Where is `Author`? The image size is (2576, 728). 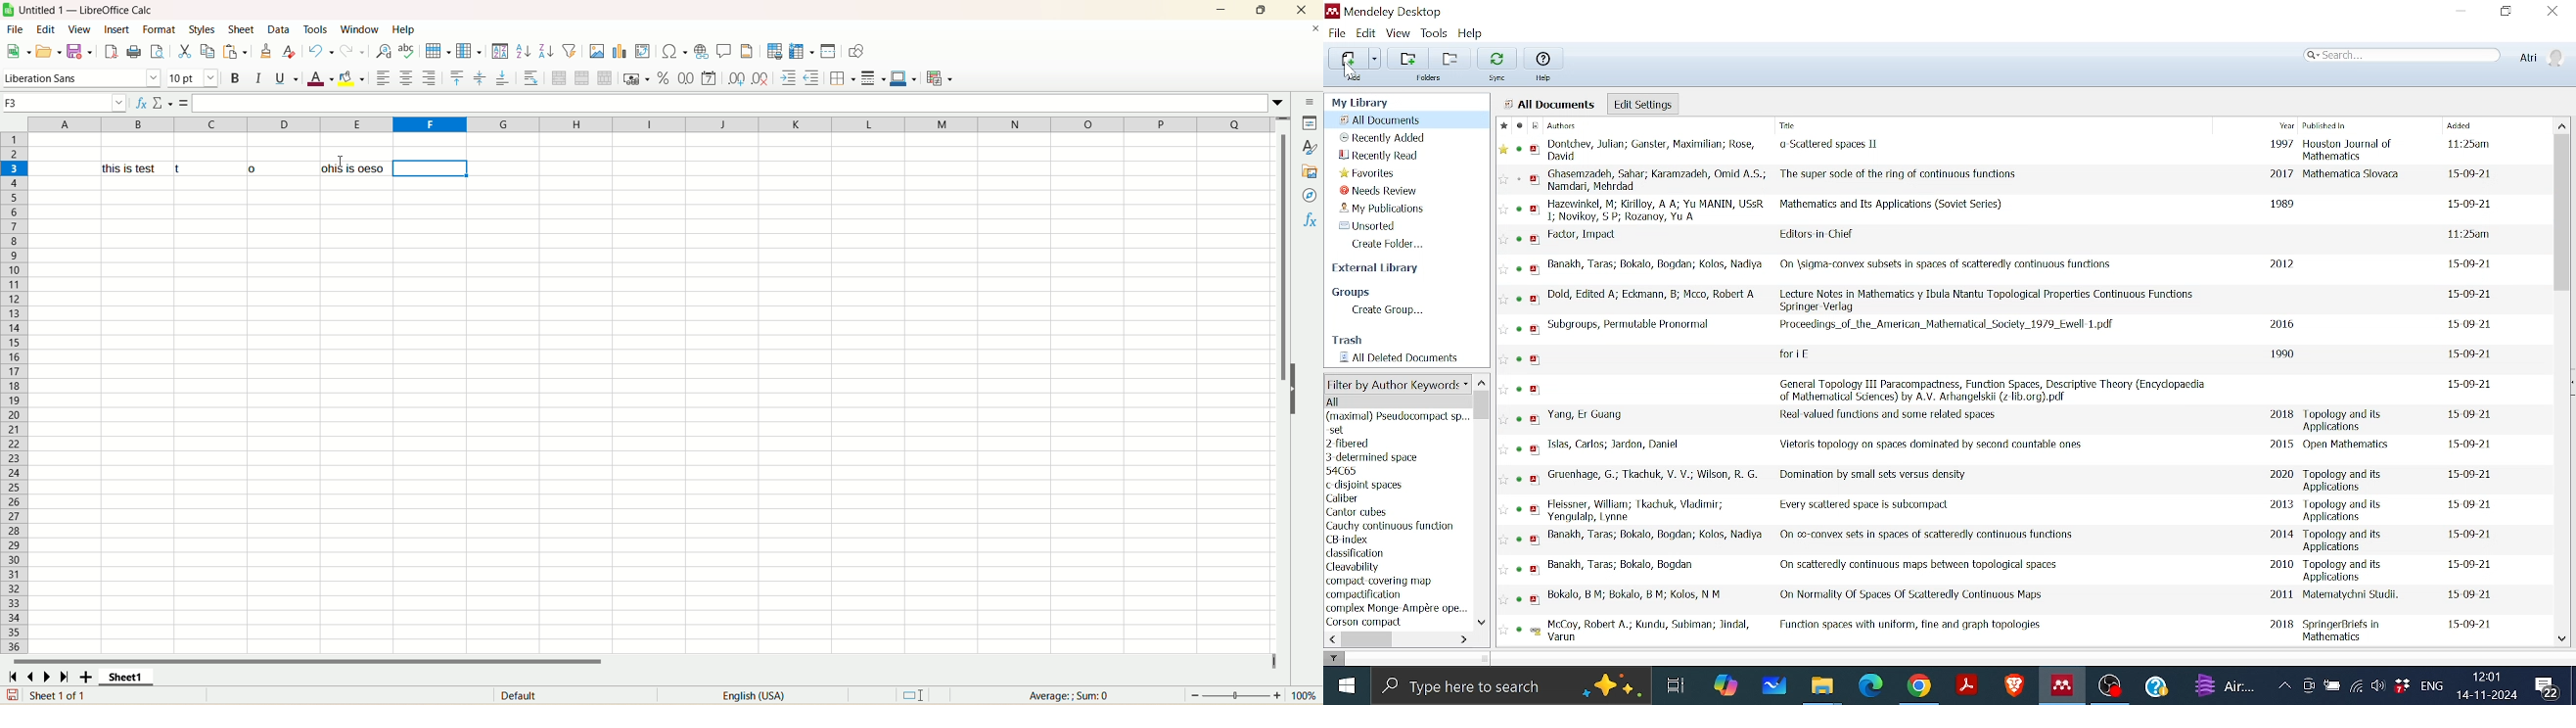
Author is located at coordinates (1657, 182).